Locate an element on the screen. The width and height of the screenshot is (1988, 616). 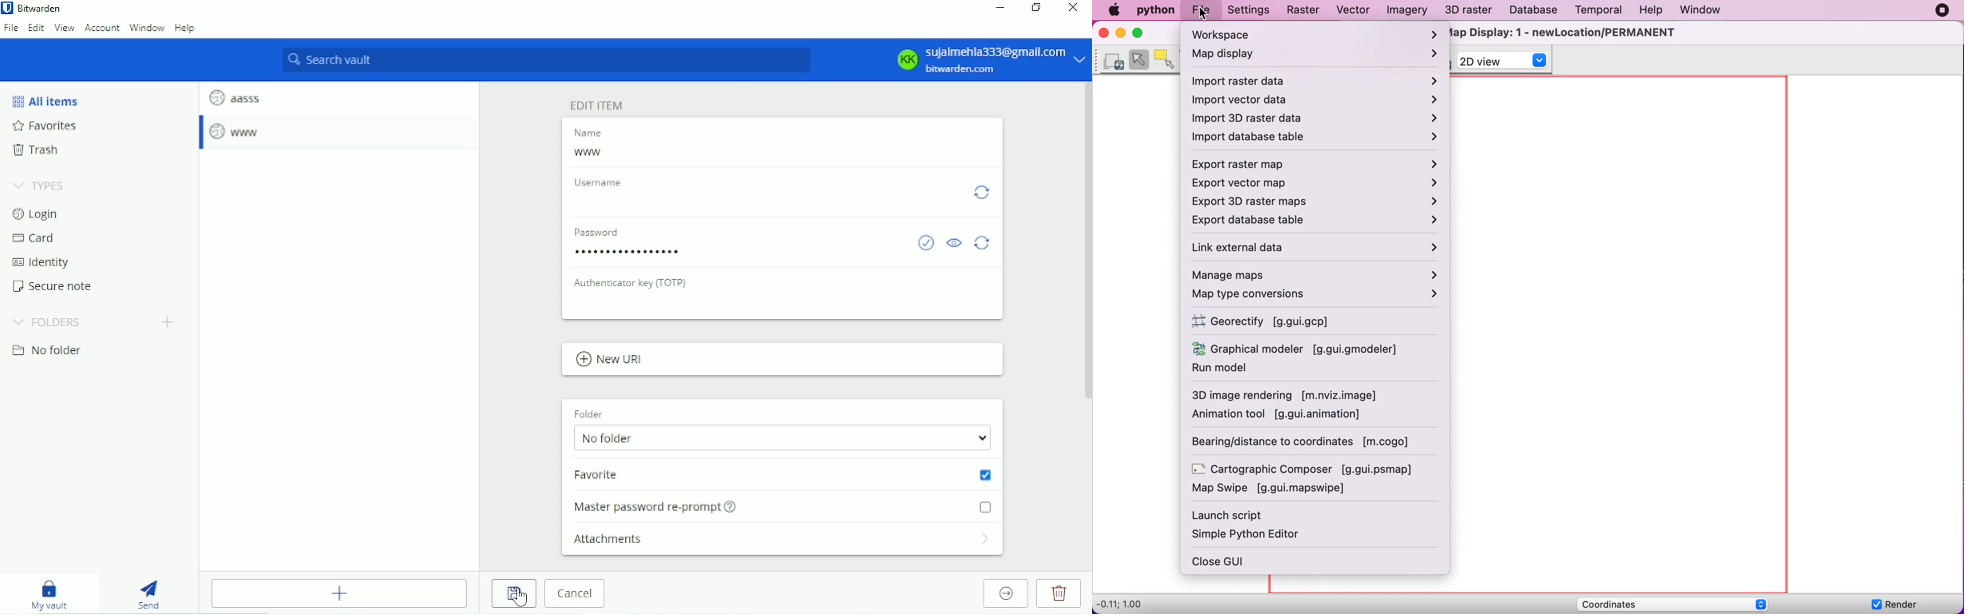
Account is located at coordinates (101, 29).